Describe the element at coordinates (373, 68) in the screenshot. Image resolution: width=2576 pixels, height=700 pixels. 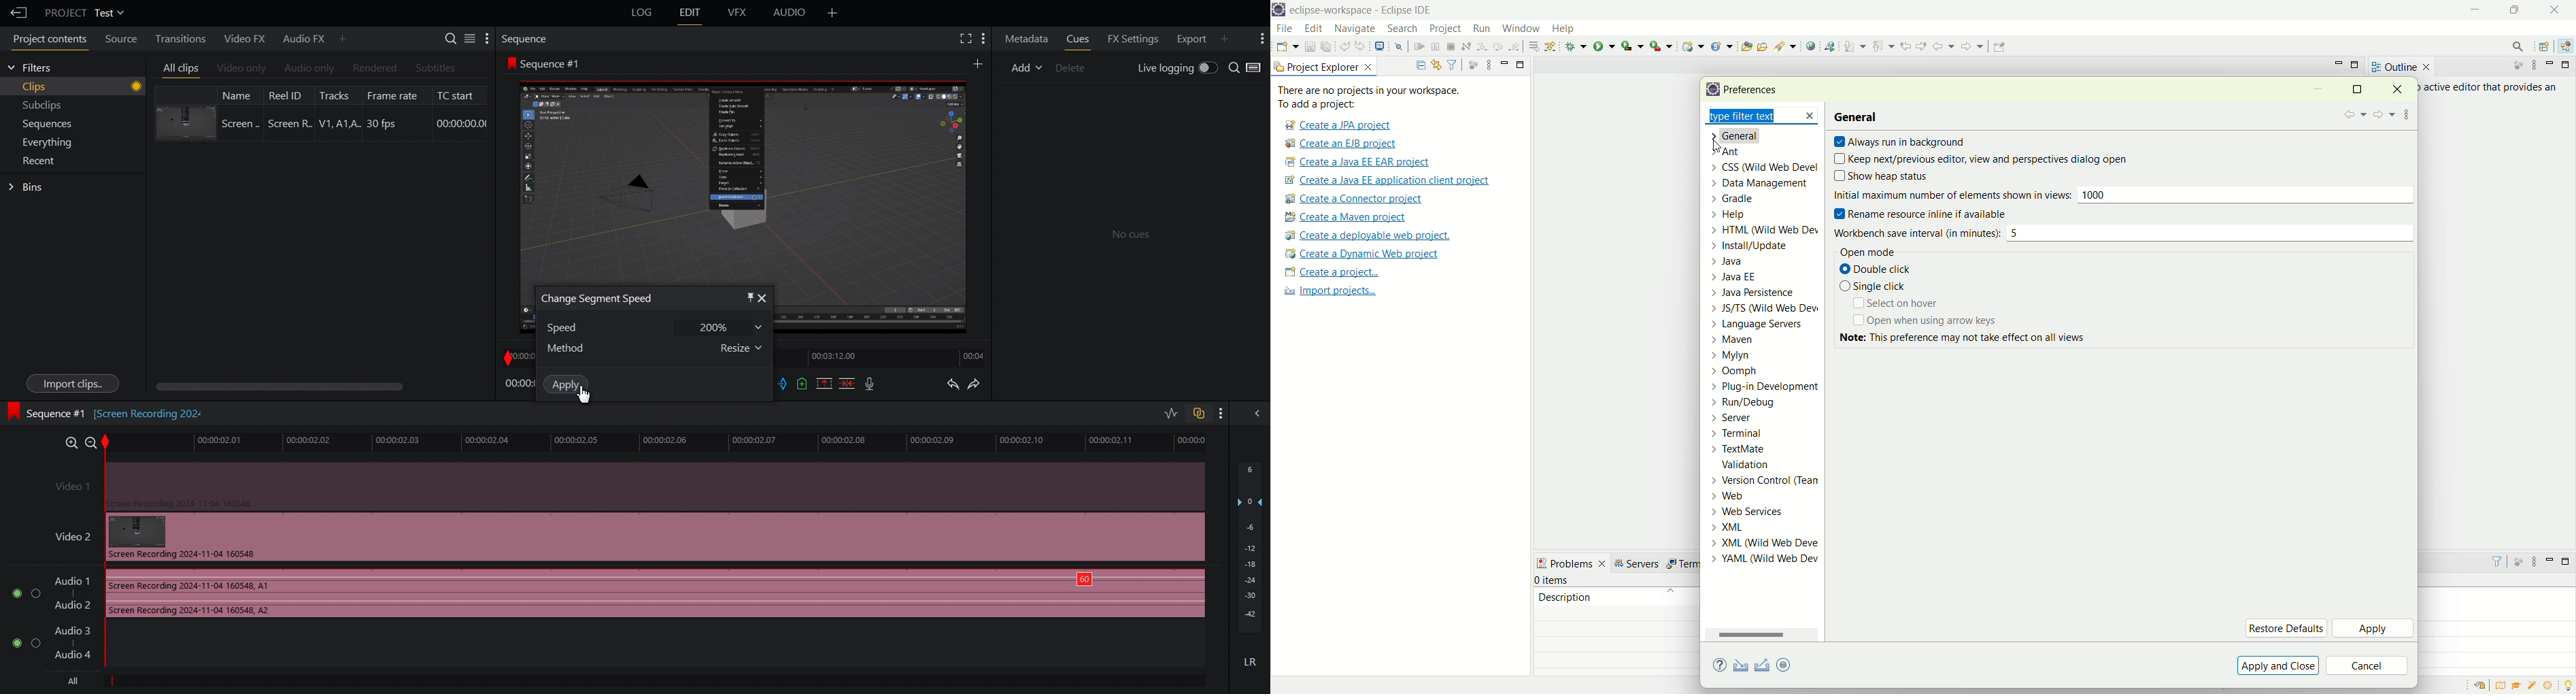
I see `Rendered` at that location.